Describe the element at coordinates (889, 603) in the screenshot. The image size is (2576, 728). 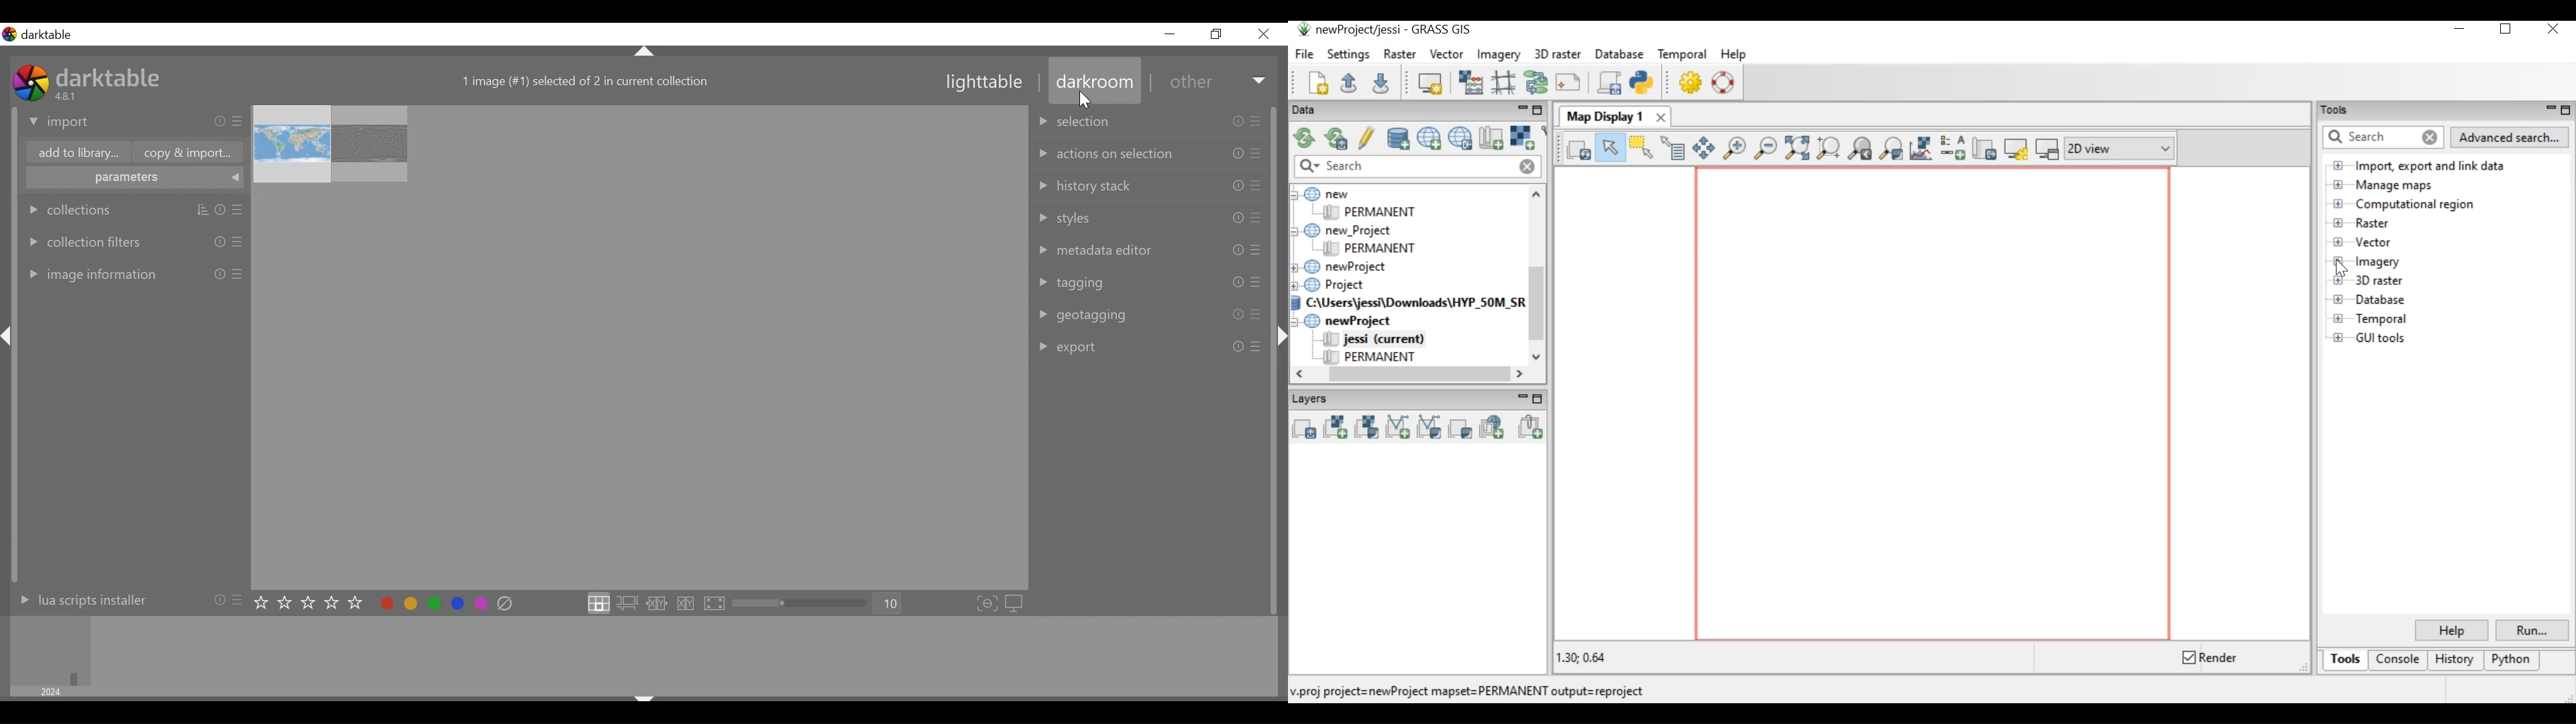
I see `Zoom factor` at that location.